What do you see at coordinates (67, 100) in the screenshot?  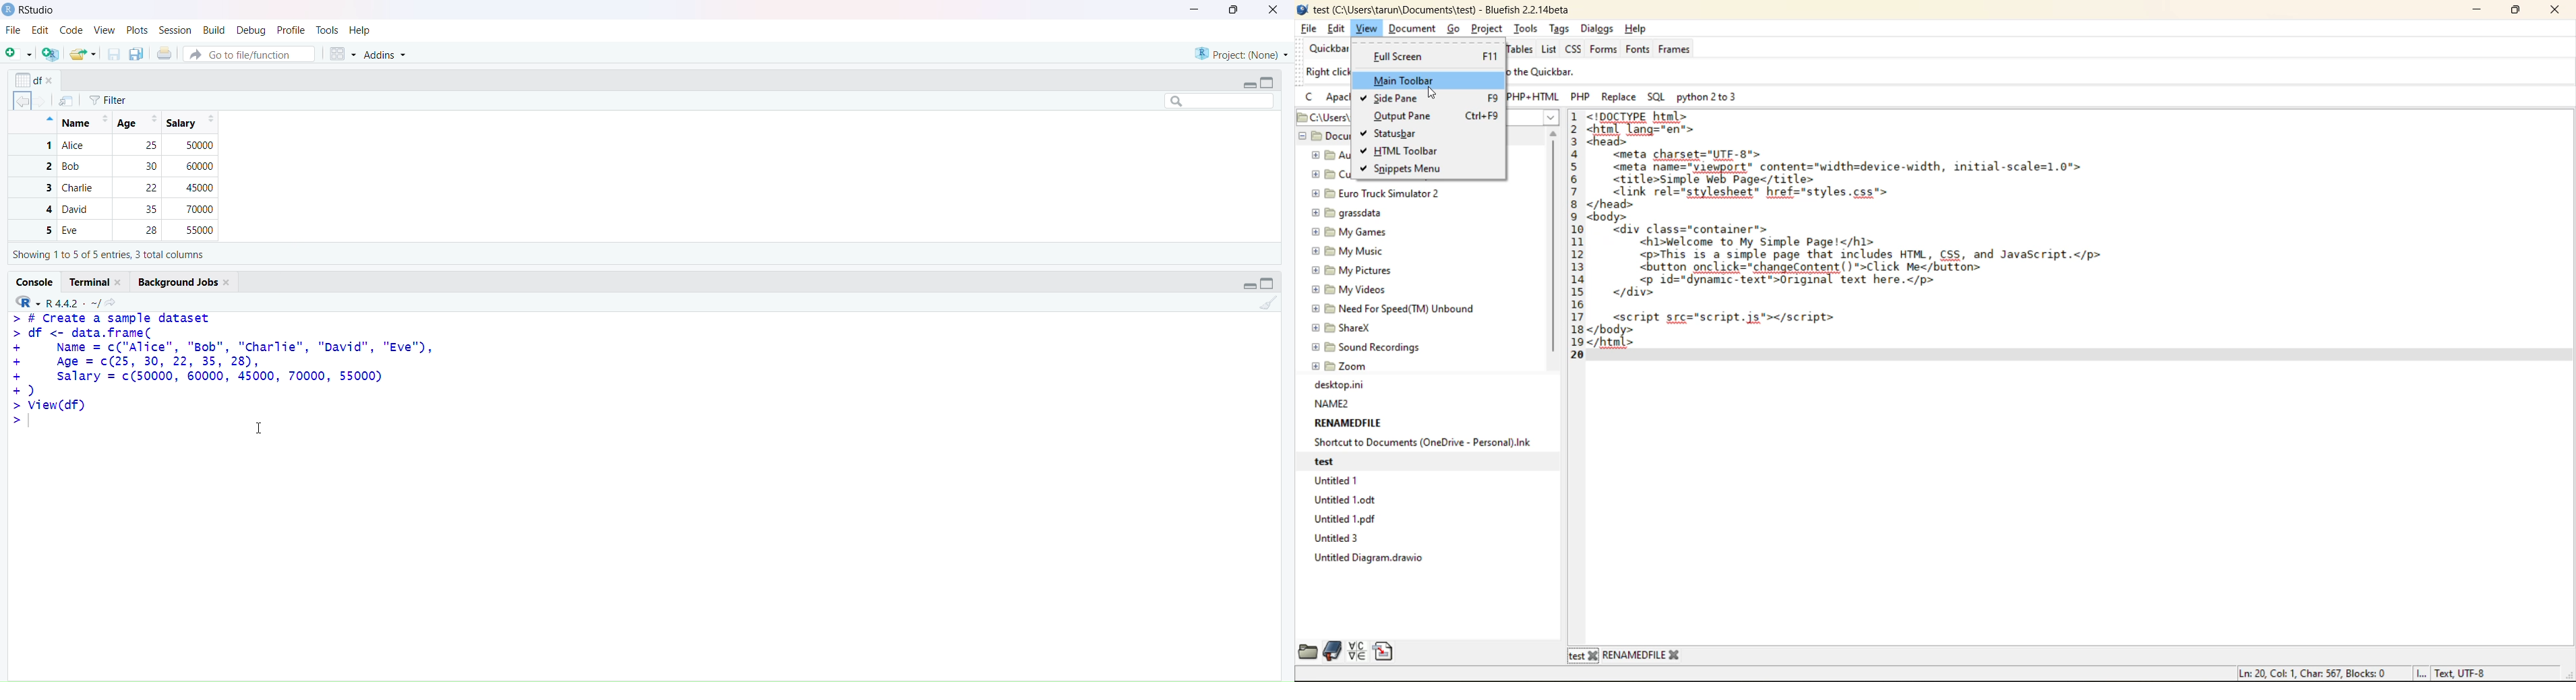 I see `import` at bounding box center [67, 100].